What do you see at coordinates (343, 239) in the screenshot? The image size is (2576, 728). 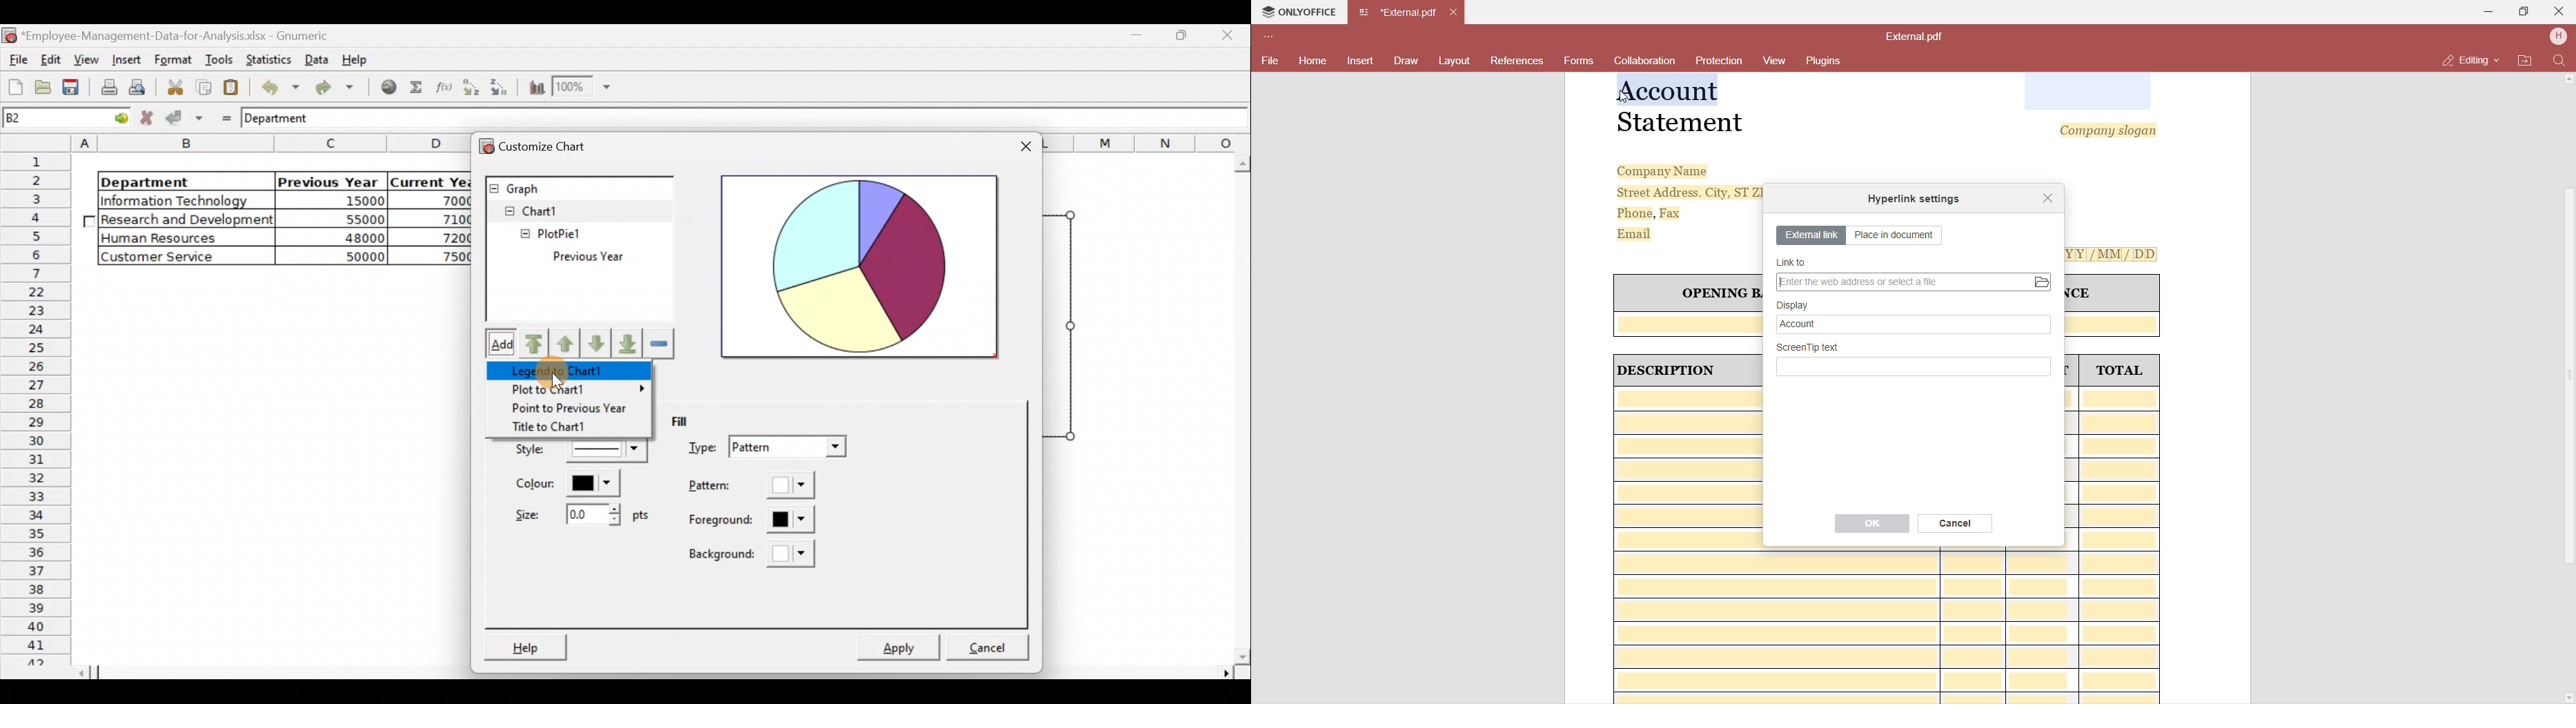 I see `48000` at bounding box center [343, 239].